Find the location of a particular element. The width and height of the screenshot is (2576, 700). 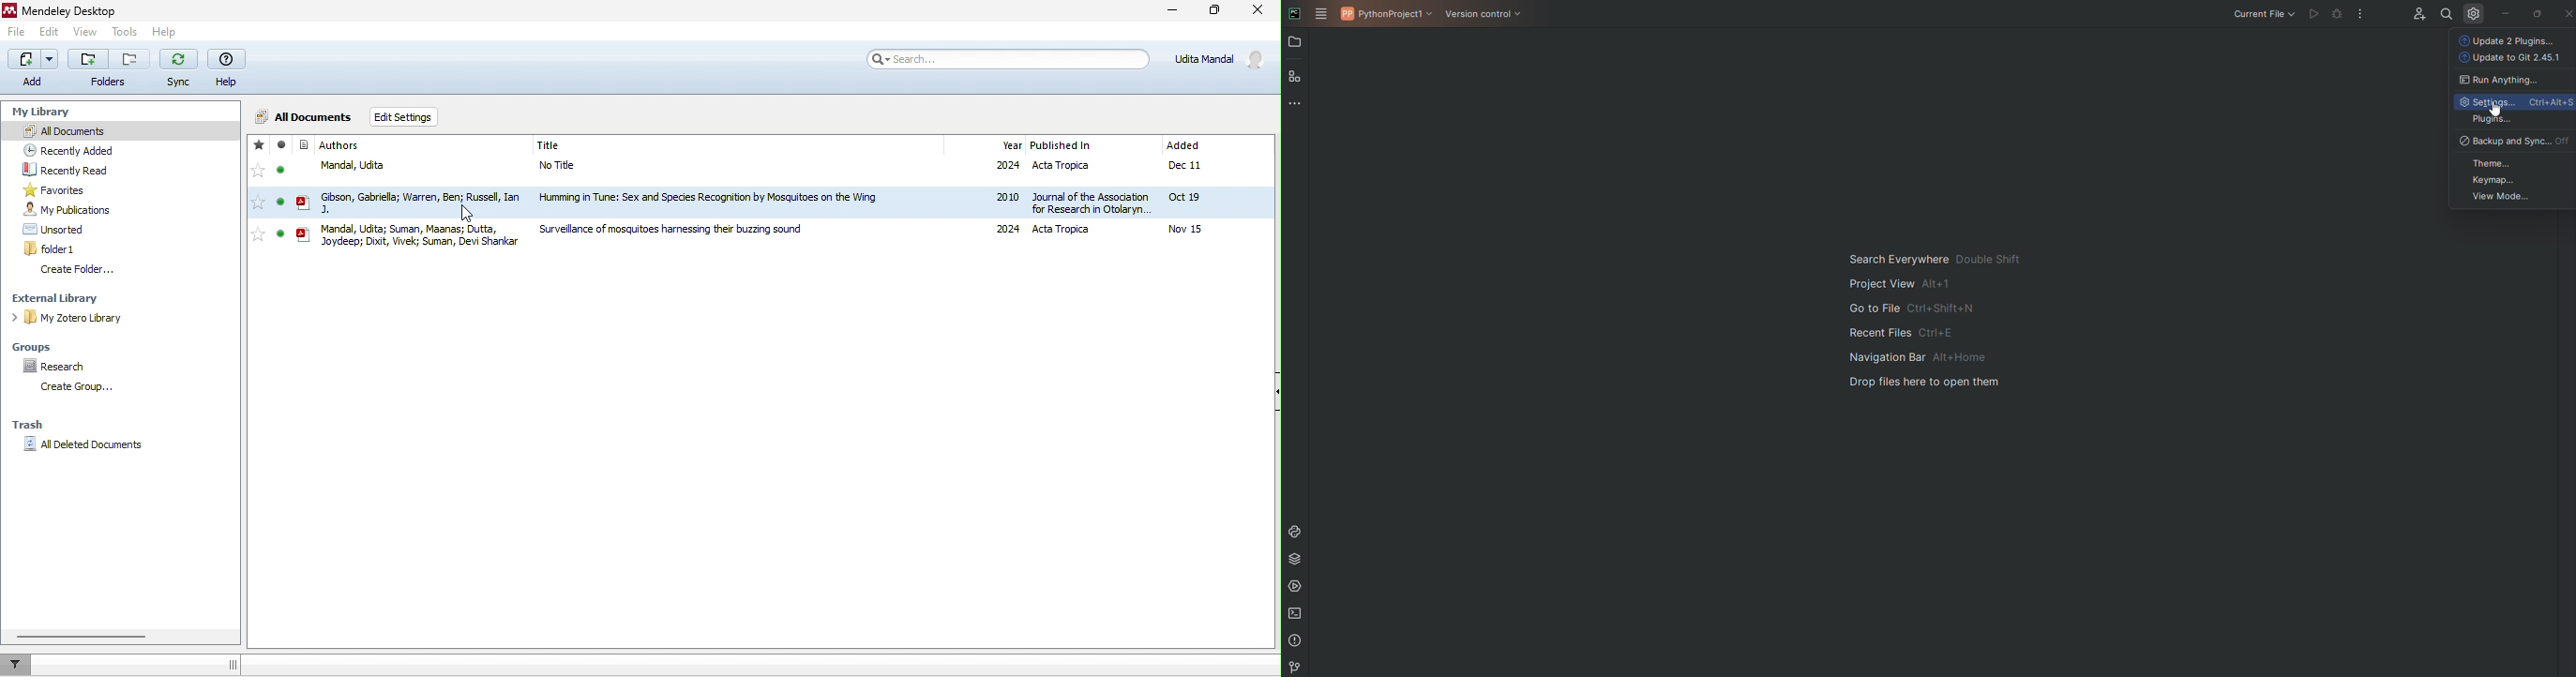

close is located at coordinates (1259, 11).